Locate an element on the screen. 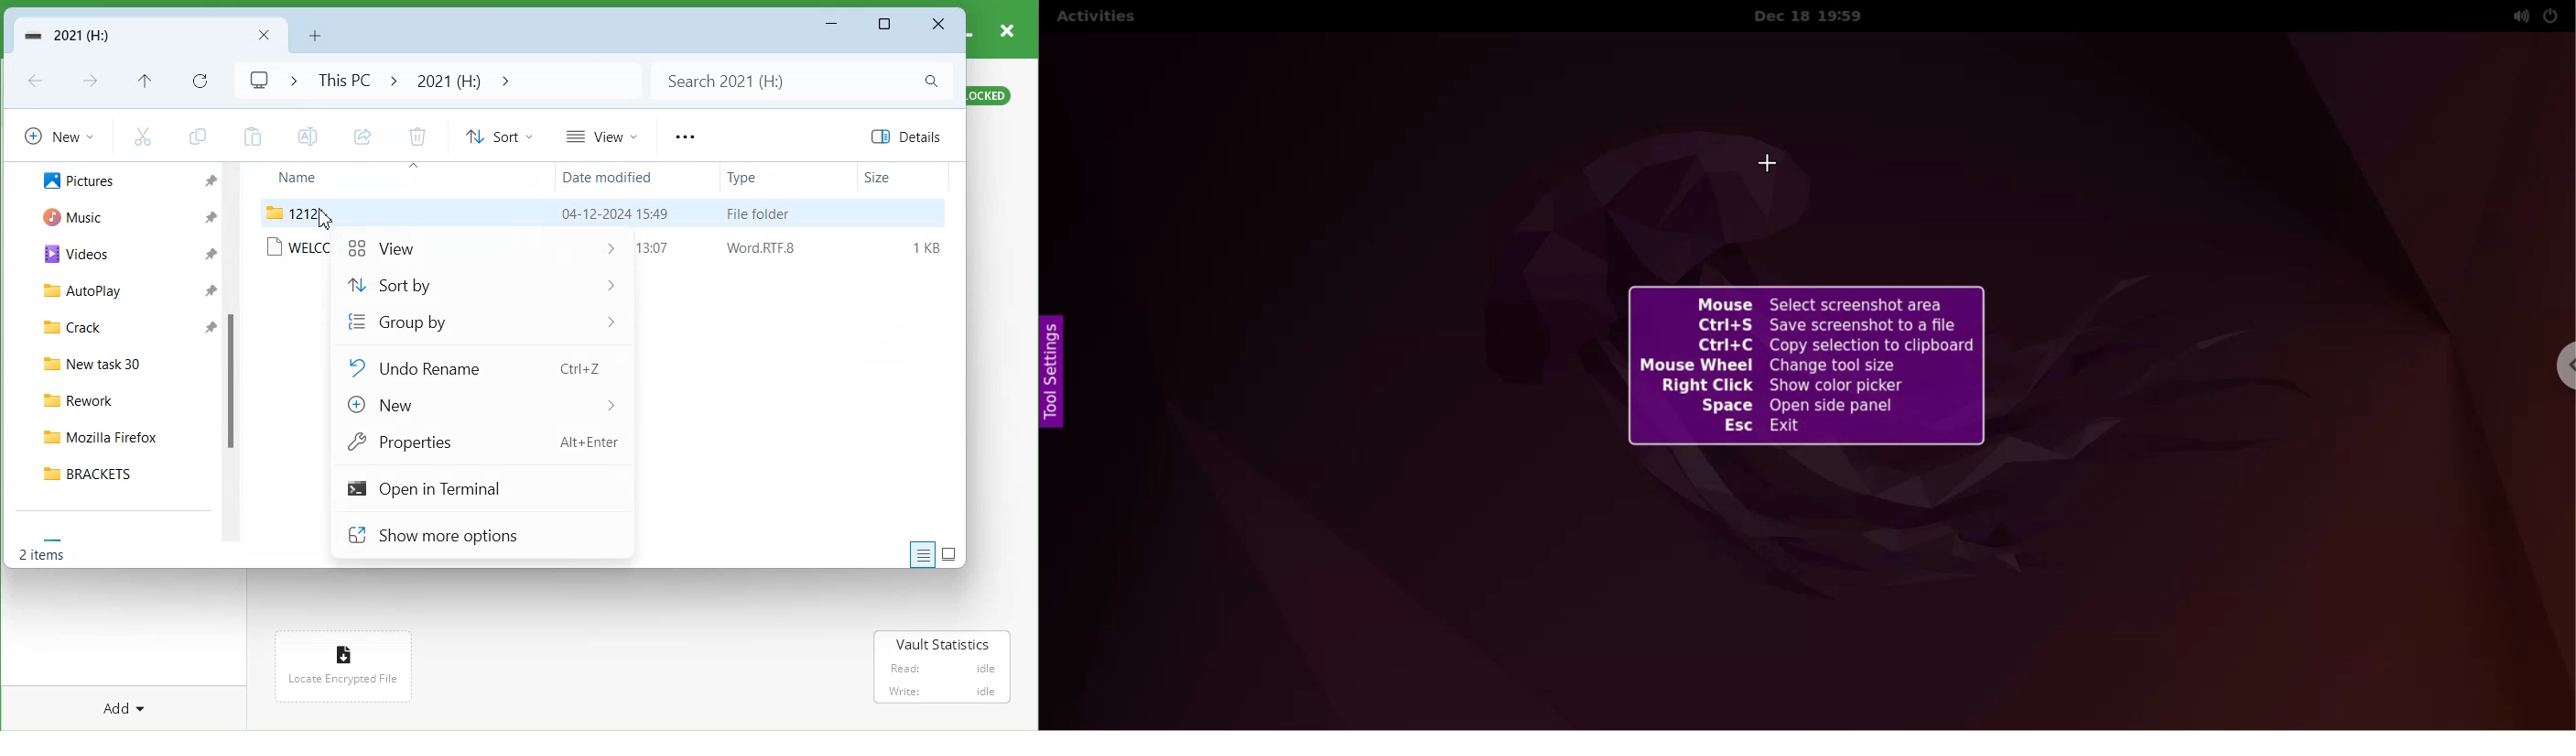 This screenshot has height=756, width=2576. Cursor is located at coordinates (326, 220).